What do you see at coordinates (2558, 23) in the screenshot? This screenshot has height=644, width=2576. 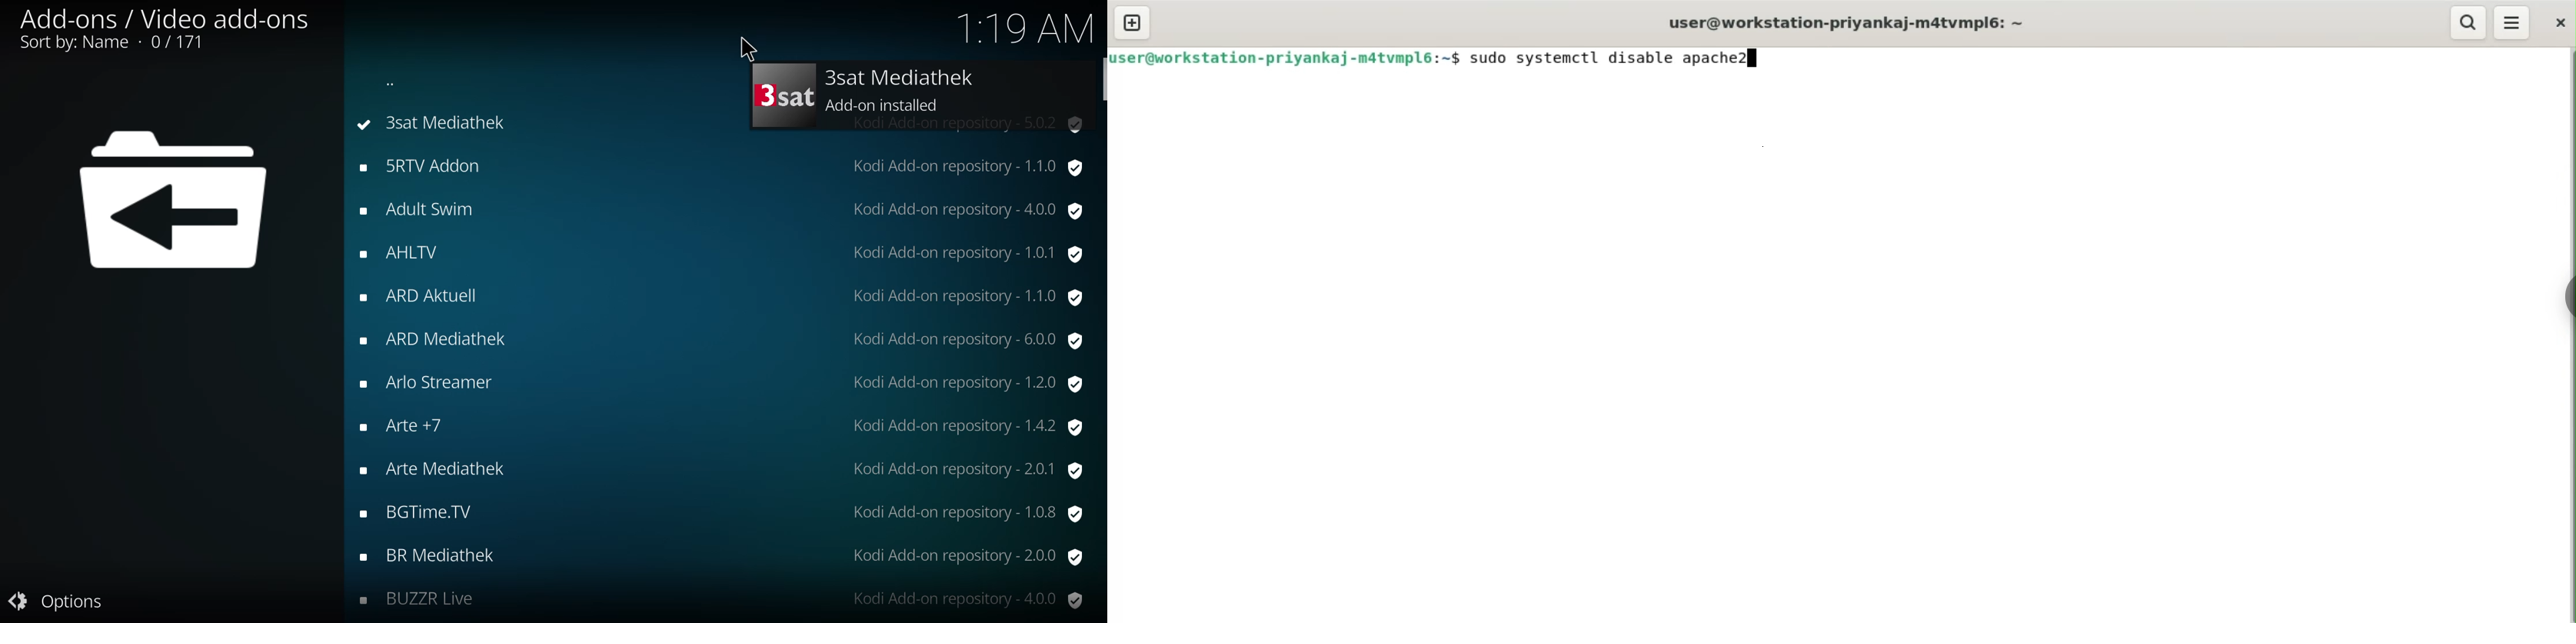 I see `close` at bounding box center [2558, 23].